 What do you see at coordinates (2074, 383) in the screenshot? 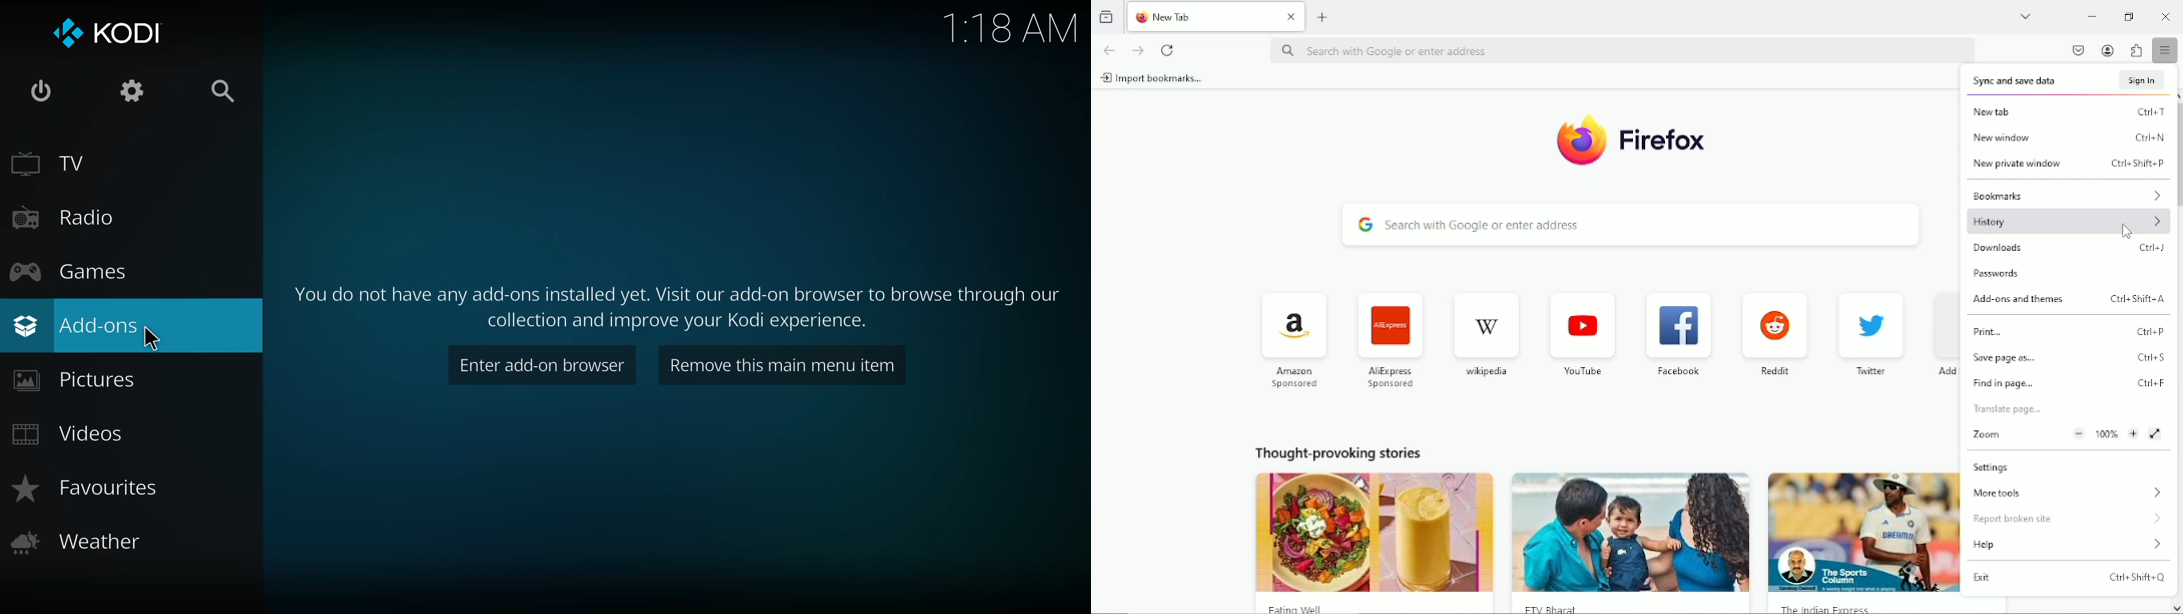
I see `find in page` at bounding box center [2074, 383].